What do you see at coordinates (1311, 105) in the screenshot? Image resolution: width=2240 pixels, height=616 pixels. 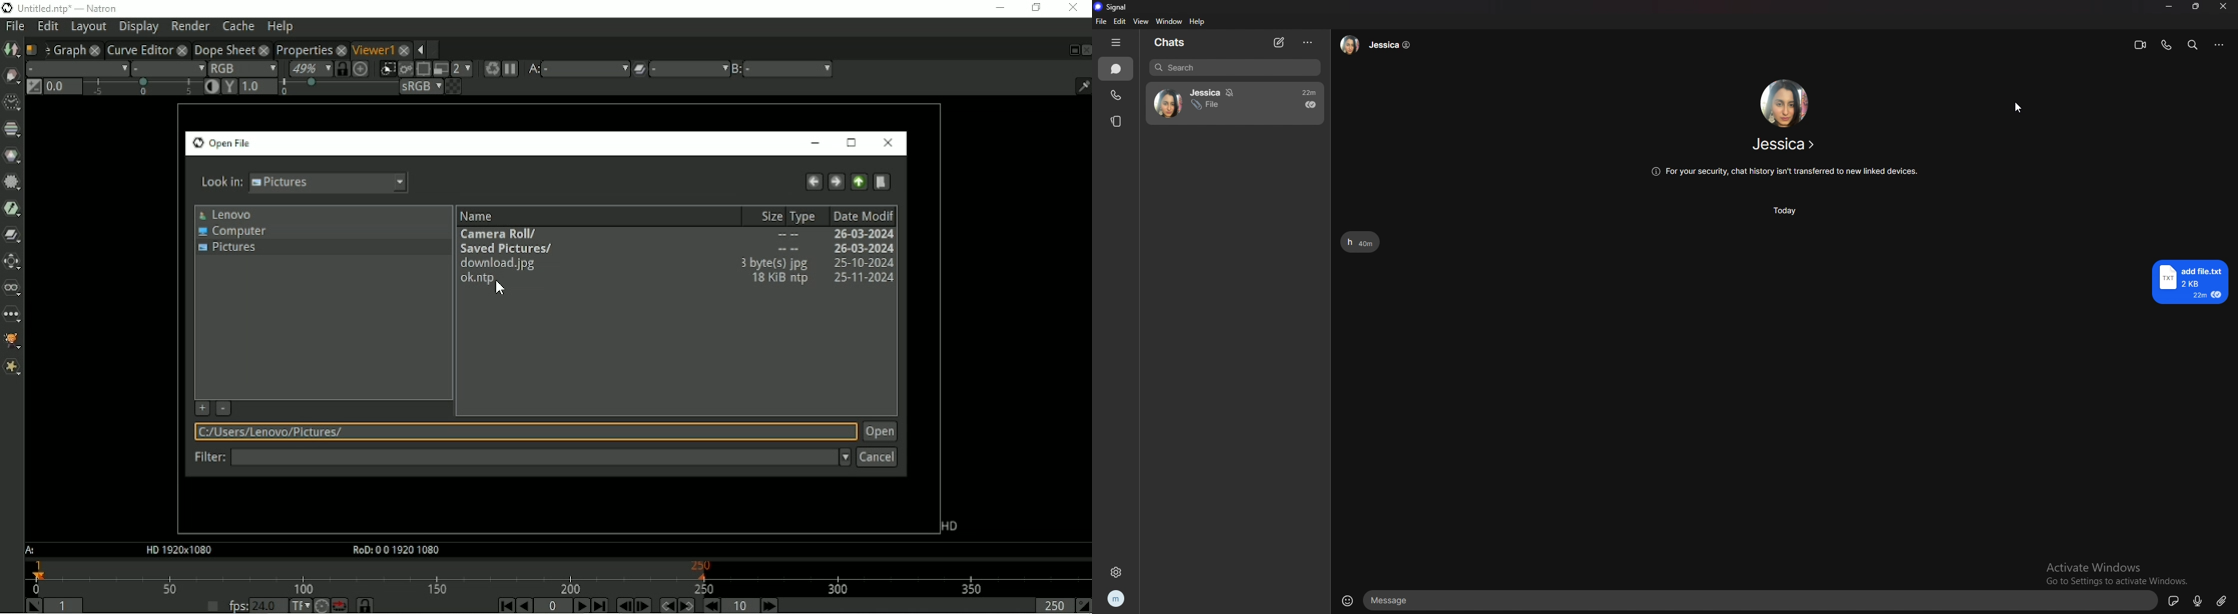 I see `seen` at bounding box center [1311, 105].